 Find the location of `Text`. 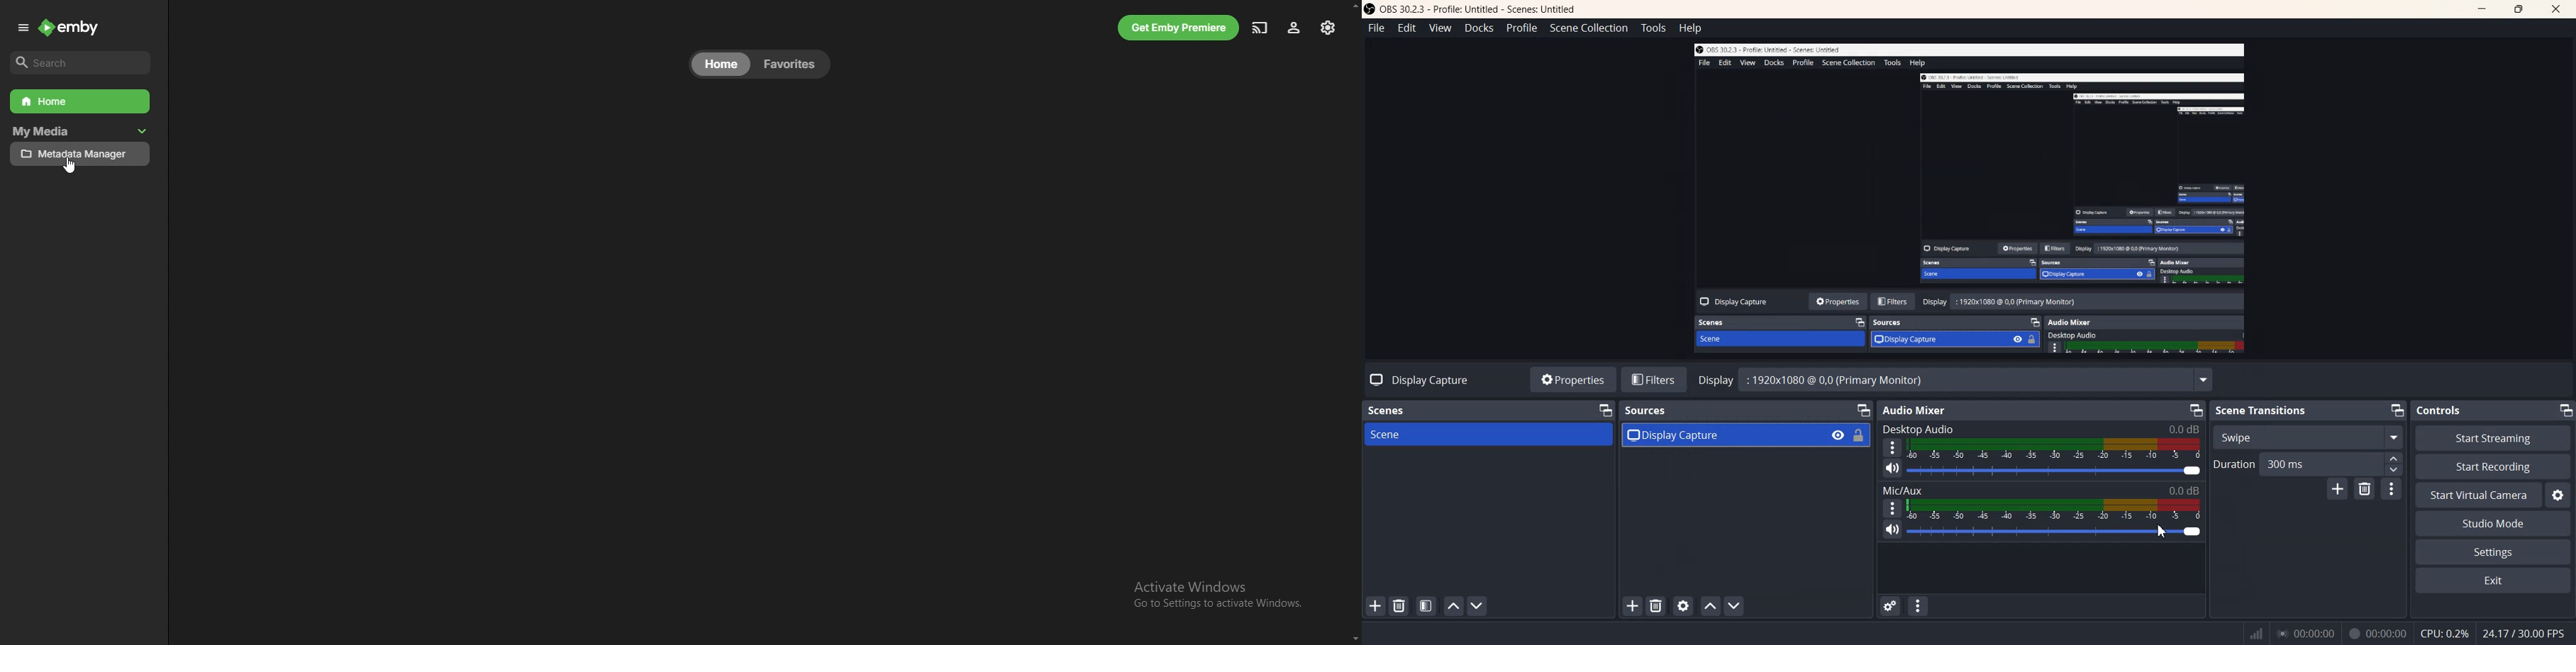

Text is located at coordinates (1977, 381).